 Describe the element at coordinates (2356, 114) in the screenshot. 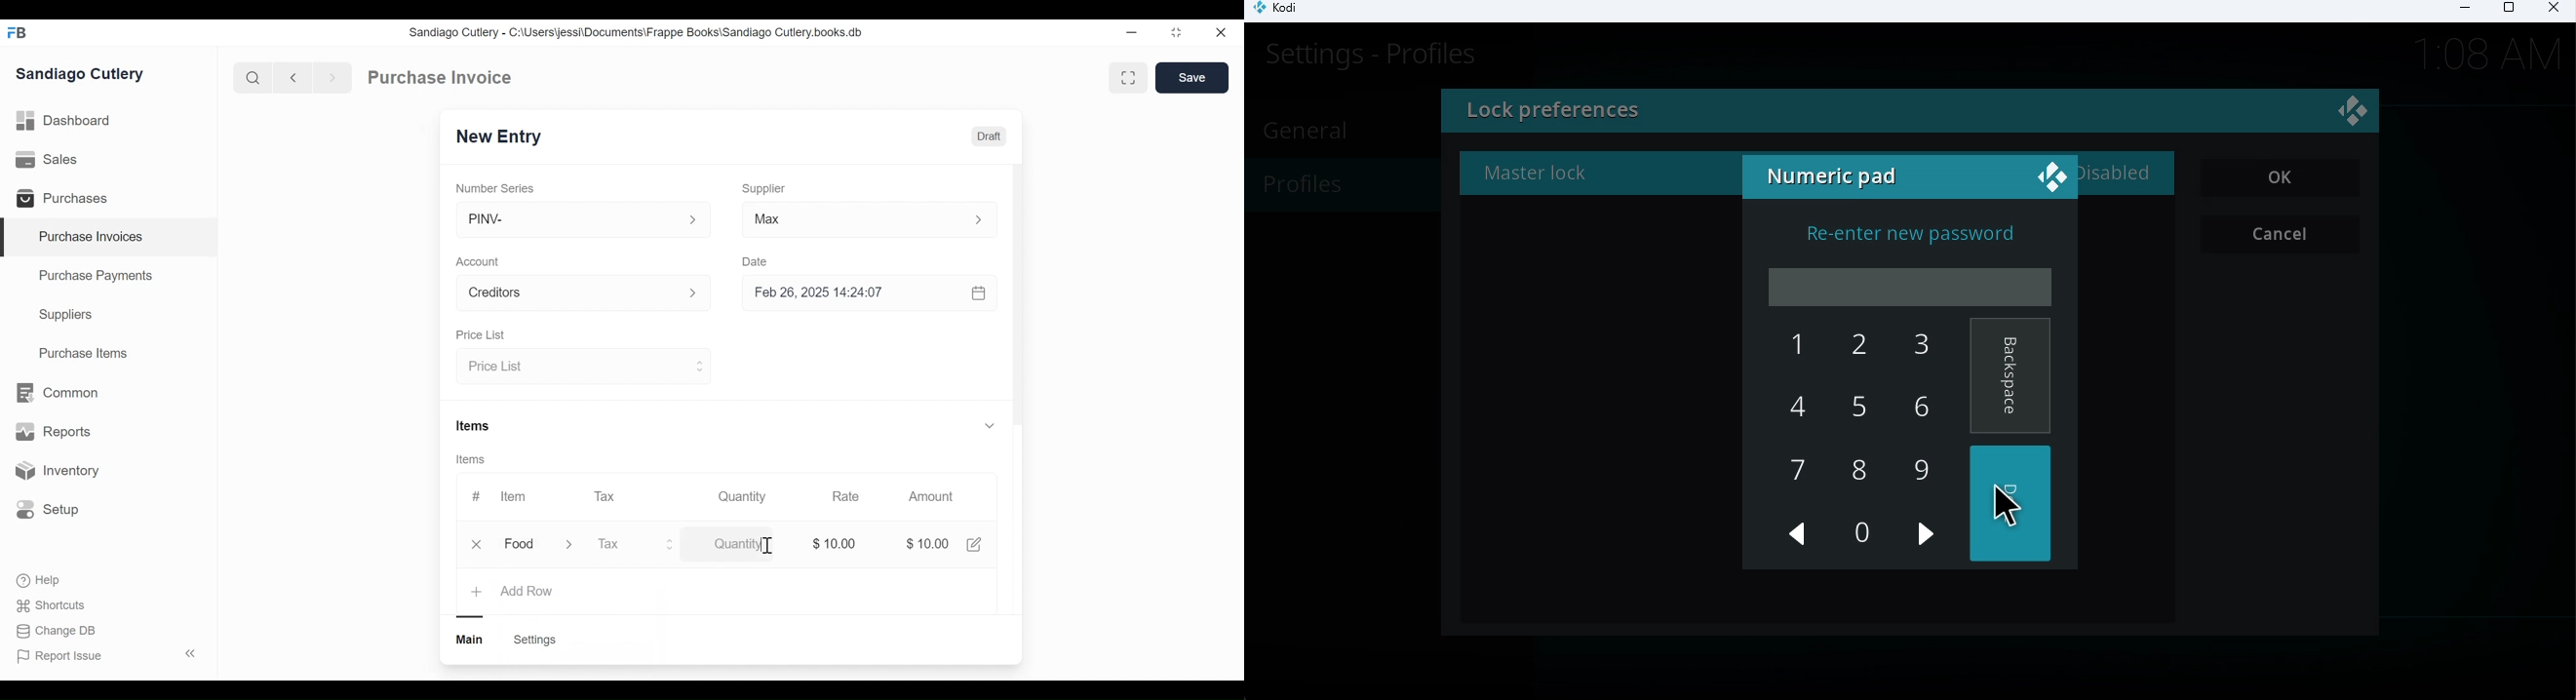

I see `Close` at that location.